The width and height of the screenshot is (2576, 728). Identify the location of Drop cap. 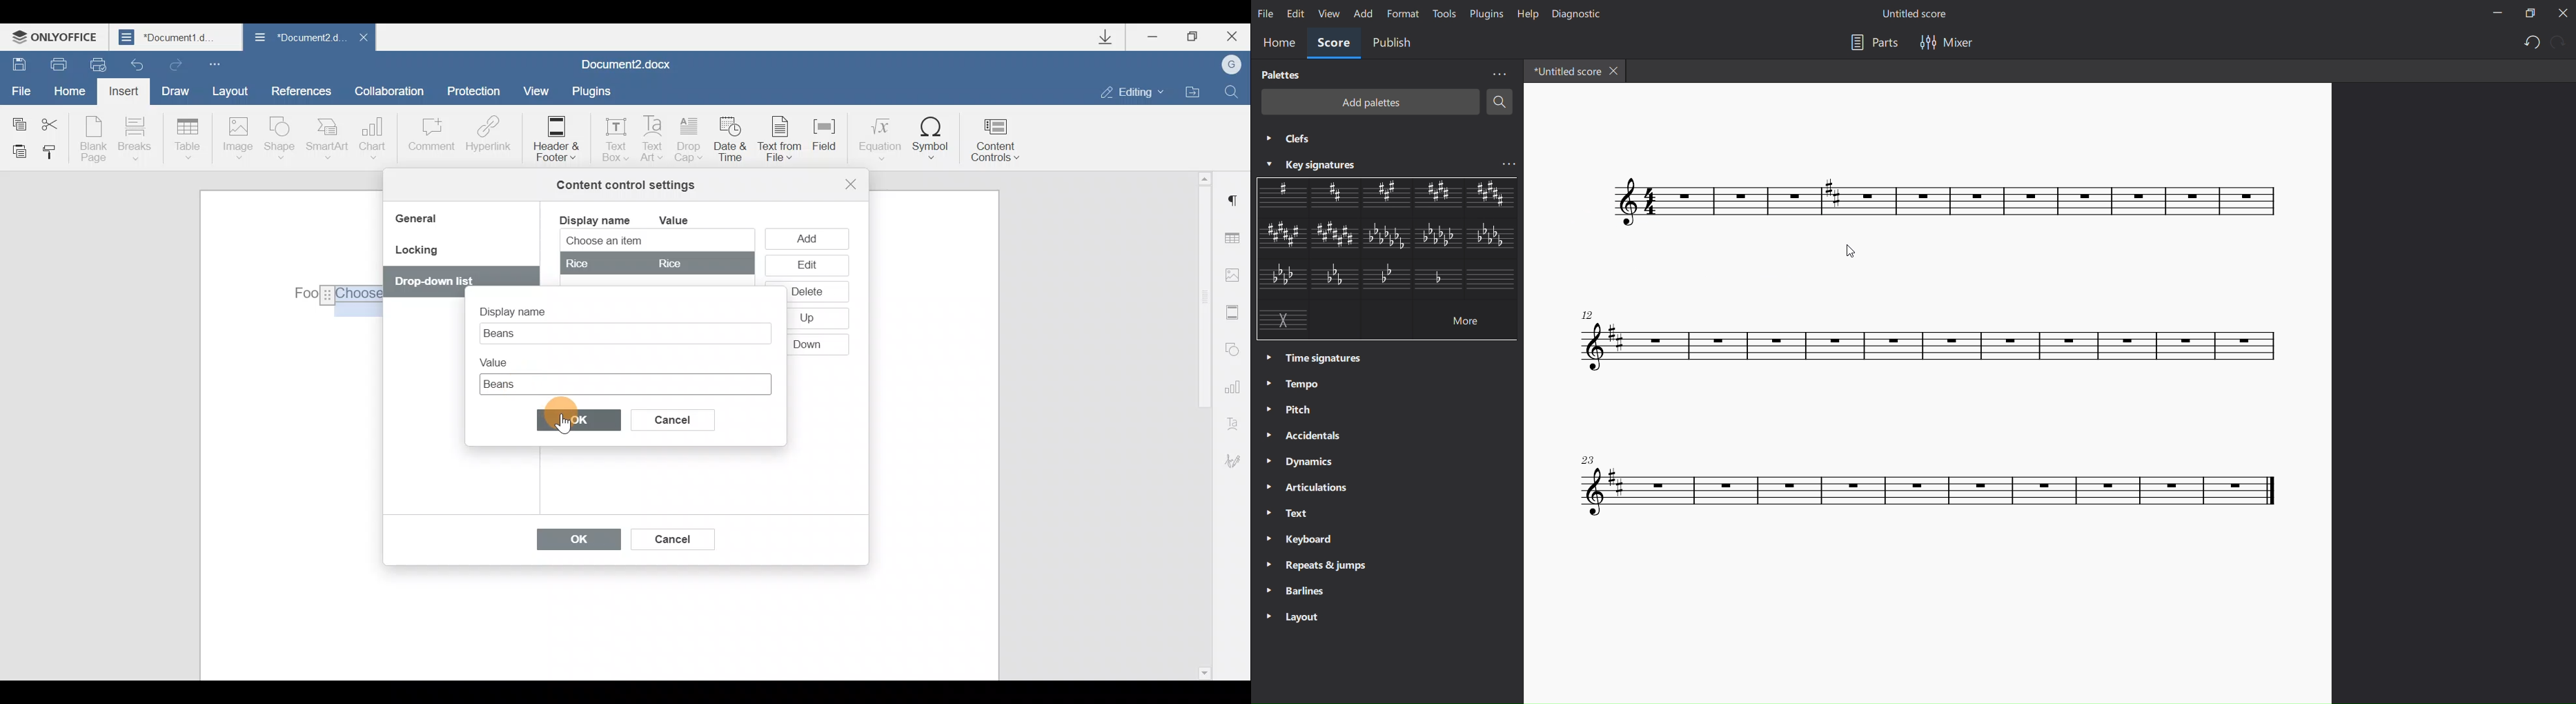
(690, 141).